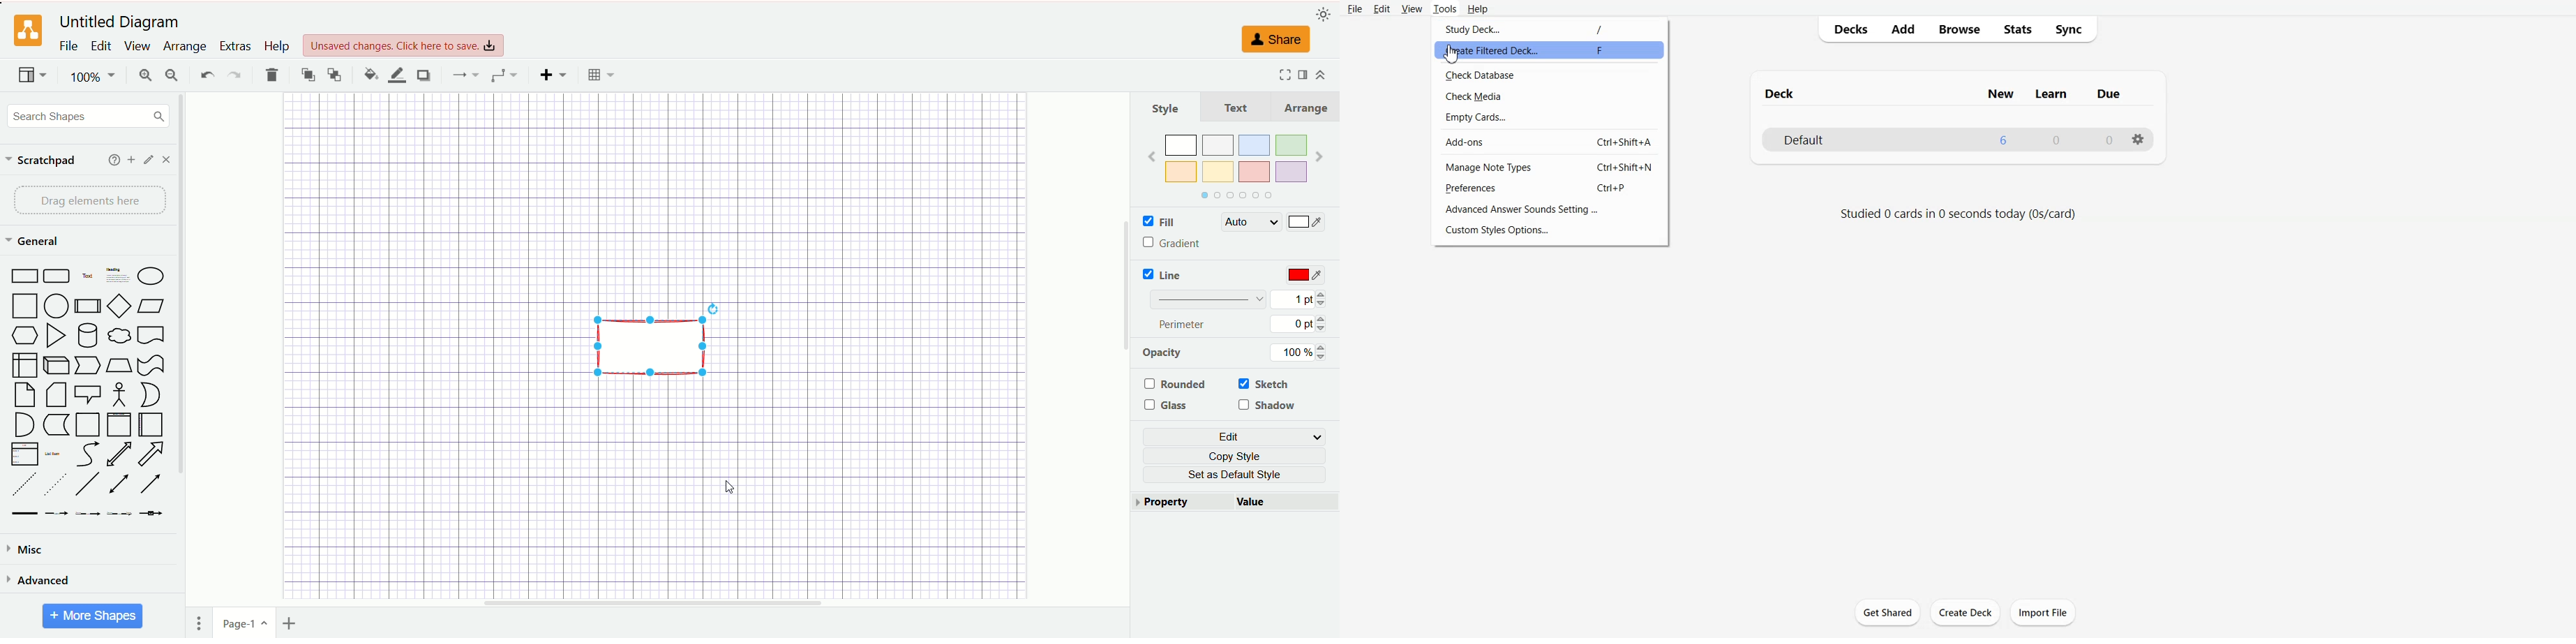  What do you see at coordinates (1309, 108) in the screenshot?
I see `arrange` at bounding box center [1309, 108].